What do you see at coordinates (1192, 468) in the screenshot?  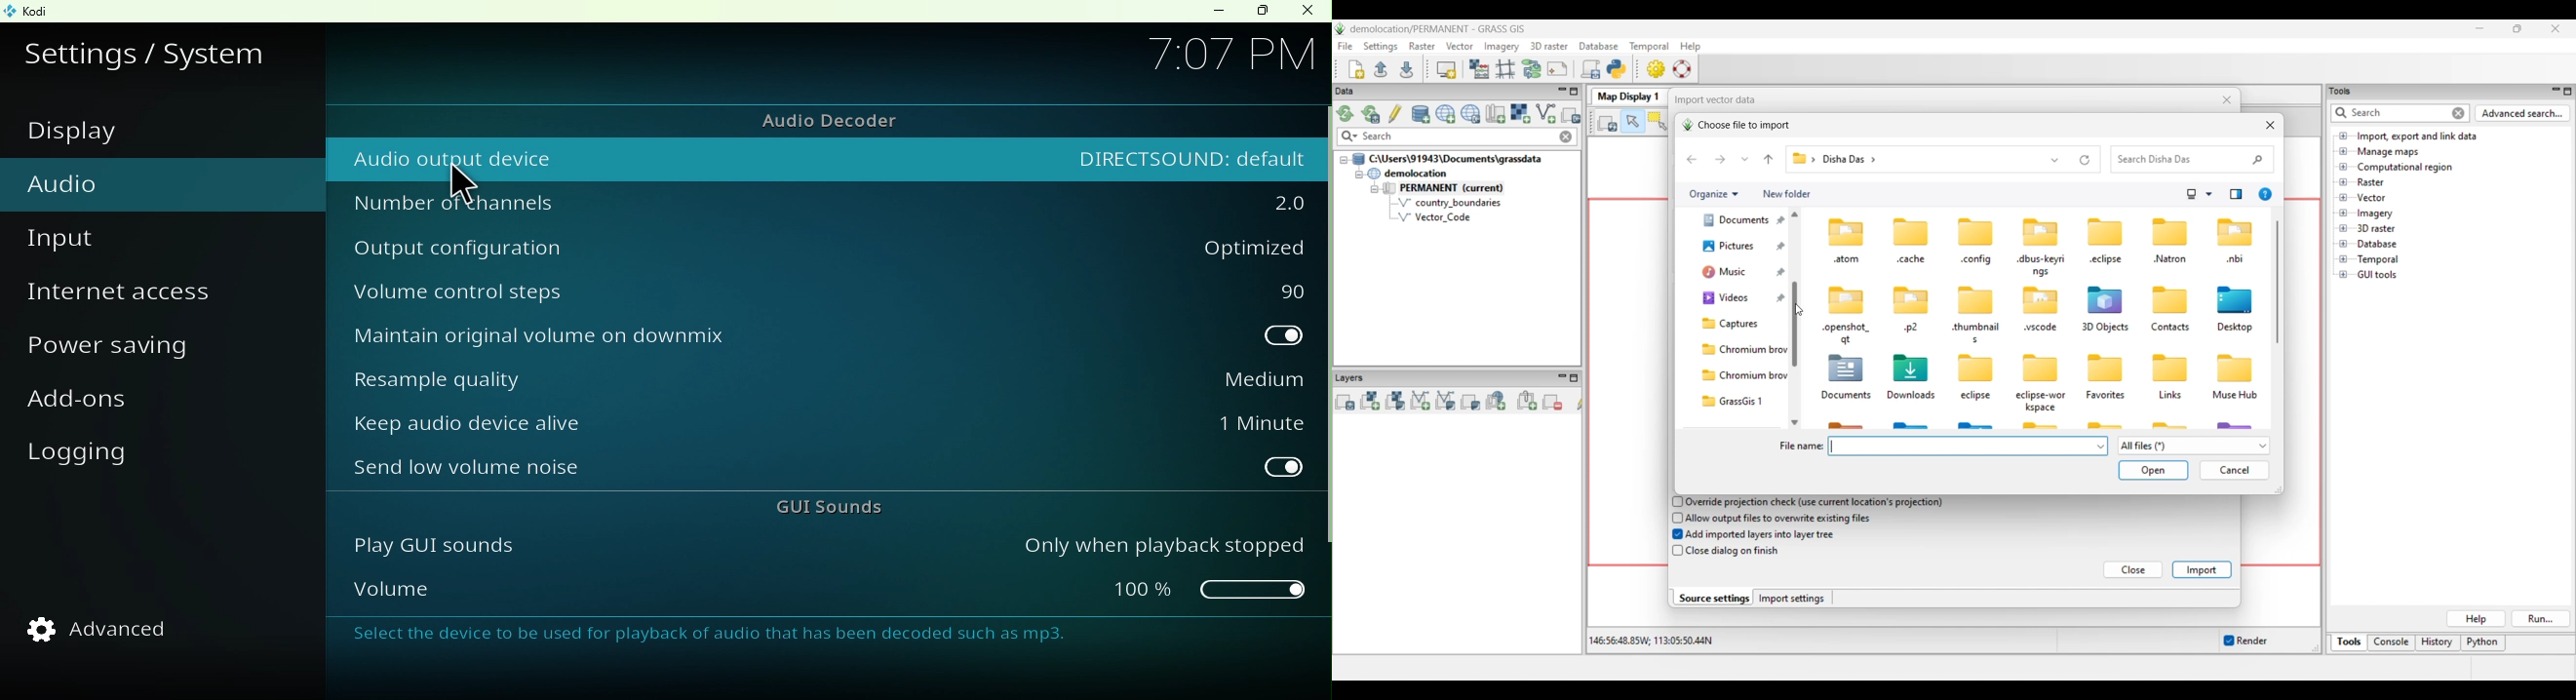 I see `toggle` at bounding box center [1192, 468].